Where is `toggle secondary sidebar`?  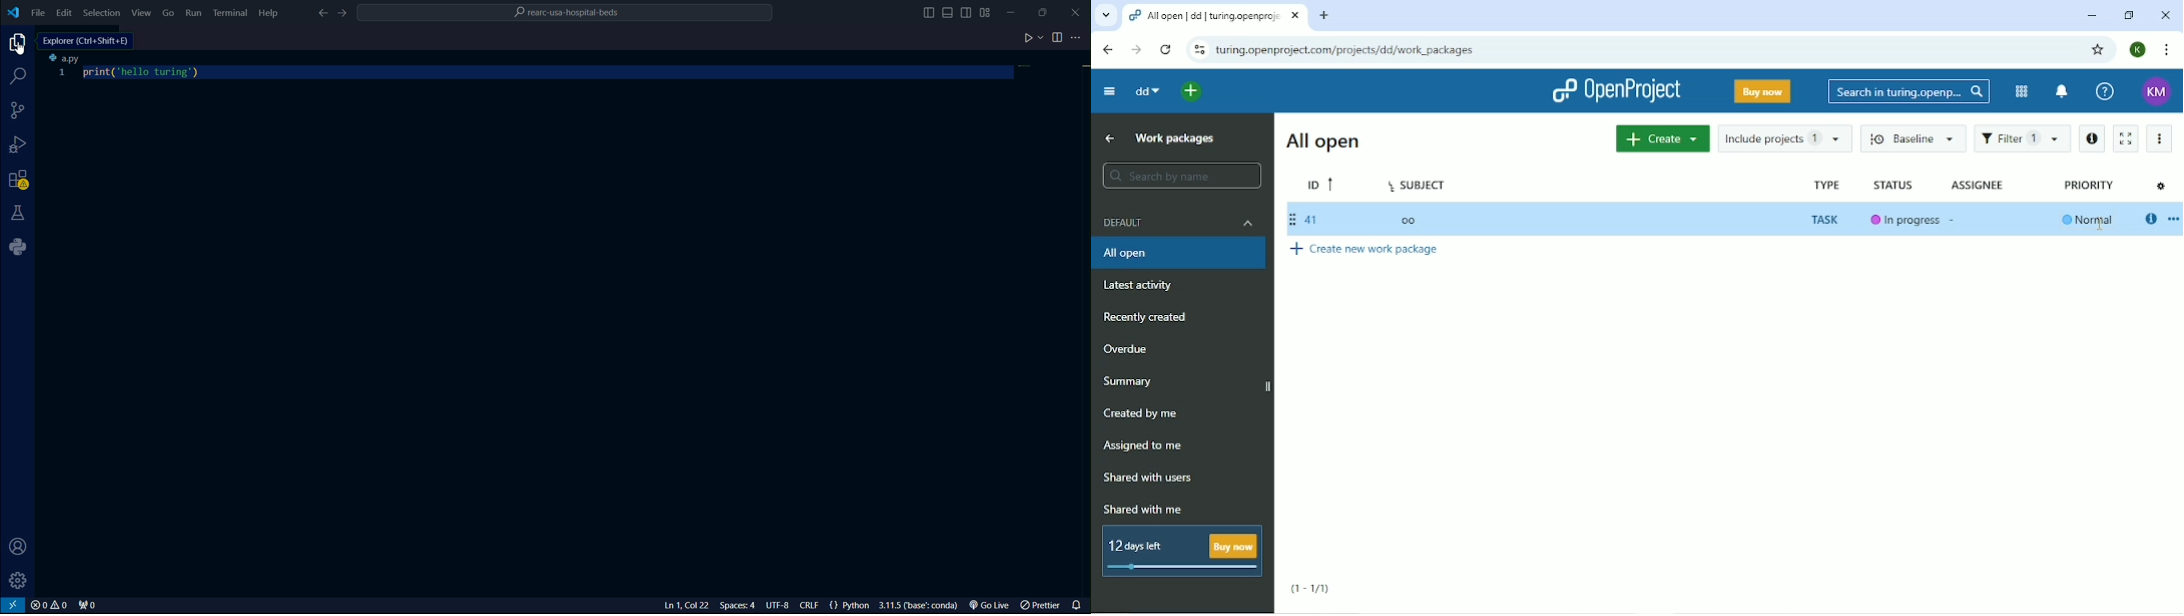 toggle secondary sidebar is located at coordinates (968, 11).